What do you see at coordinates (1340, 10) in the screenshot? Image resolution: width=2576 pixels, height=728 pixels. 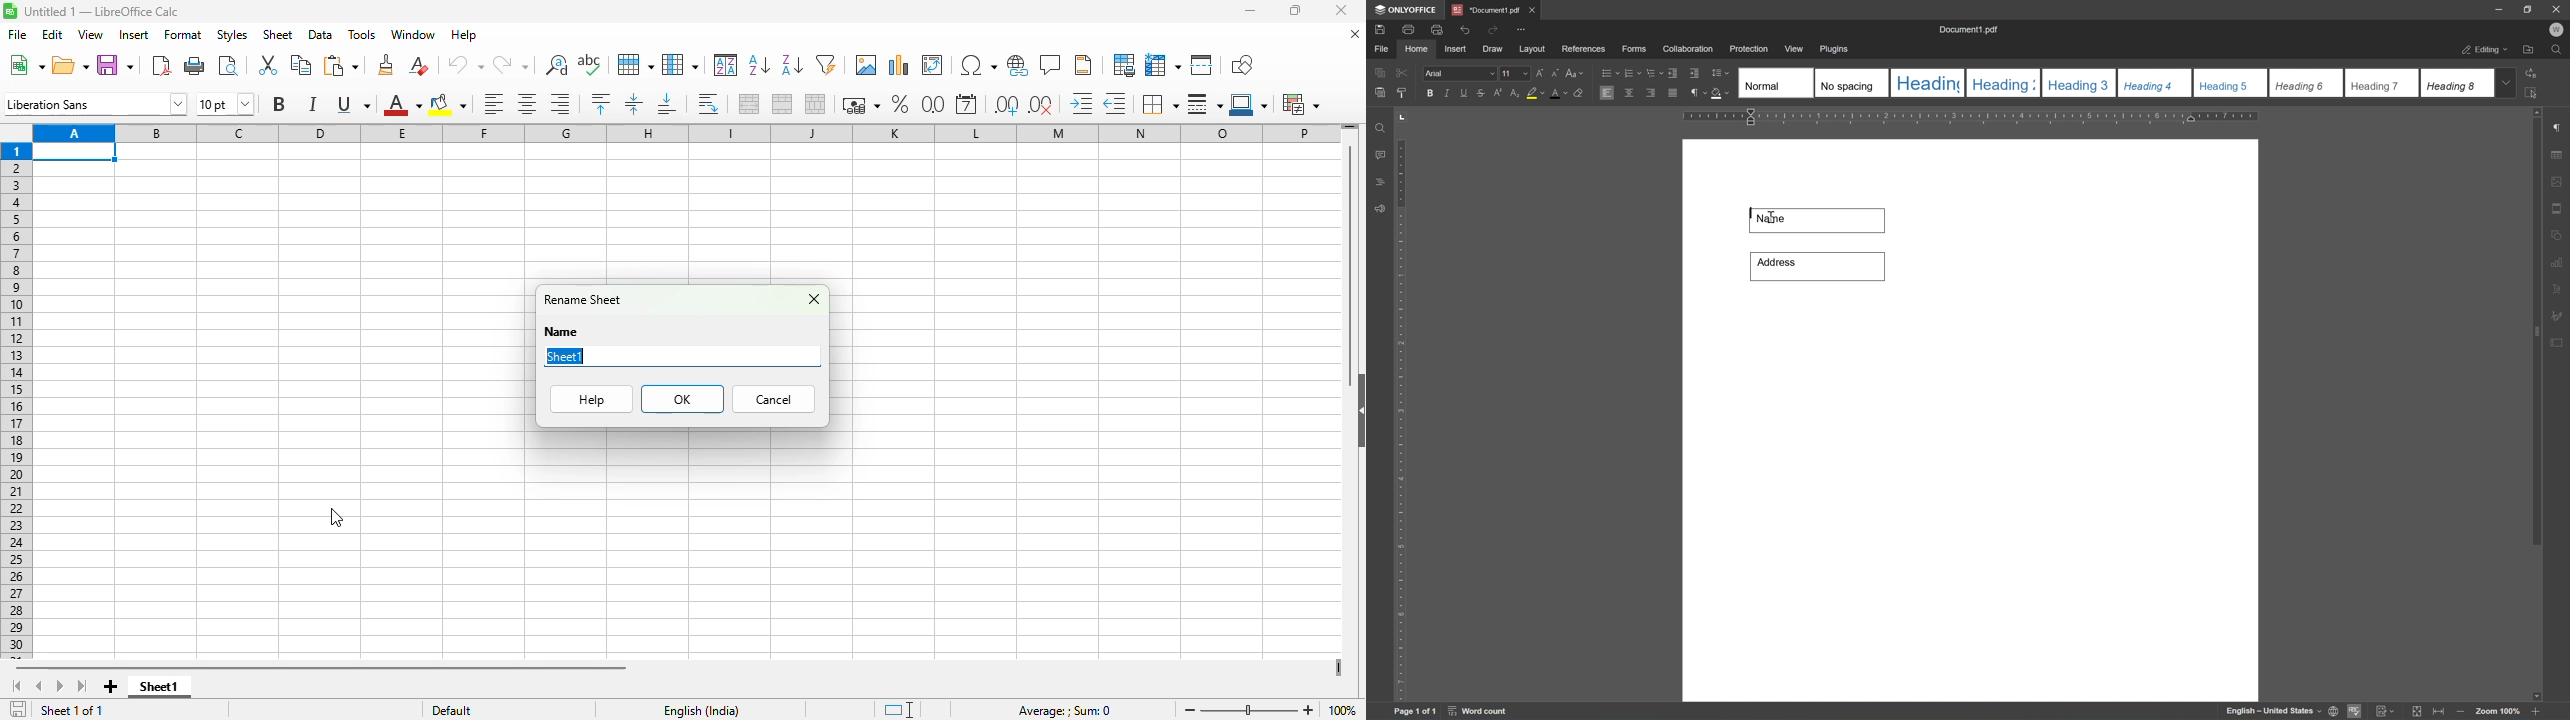 I see `close` at bounding box center [1340, 10].